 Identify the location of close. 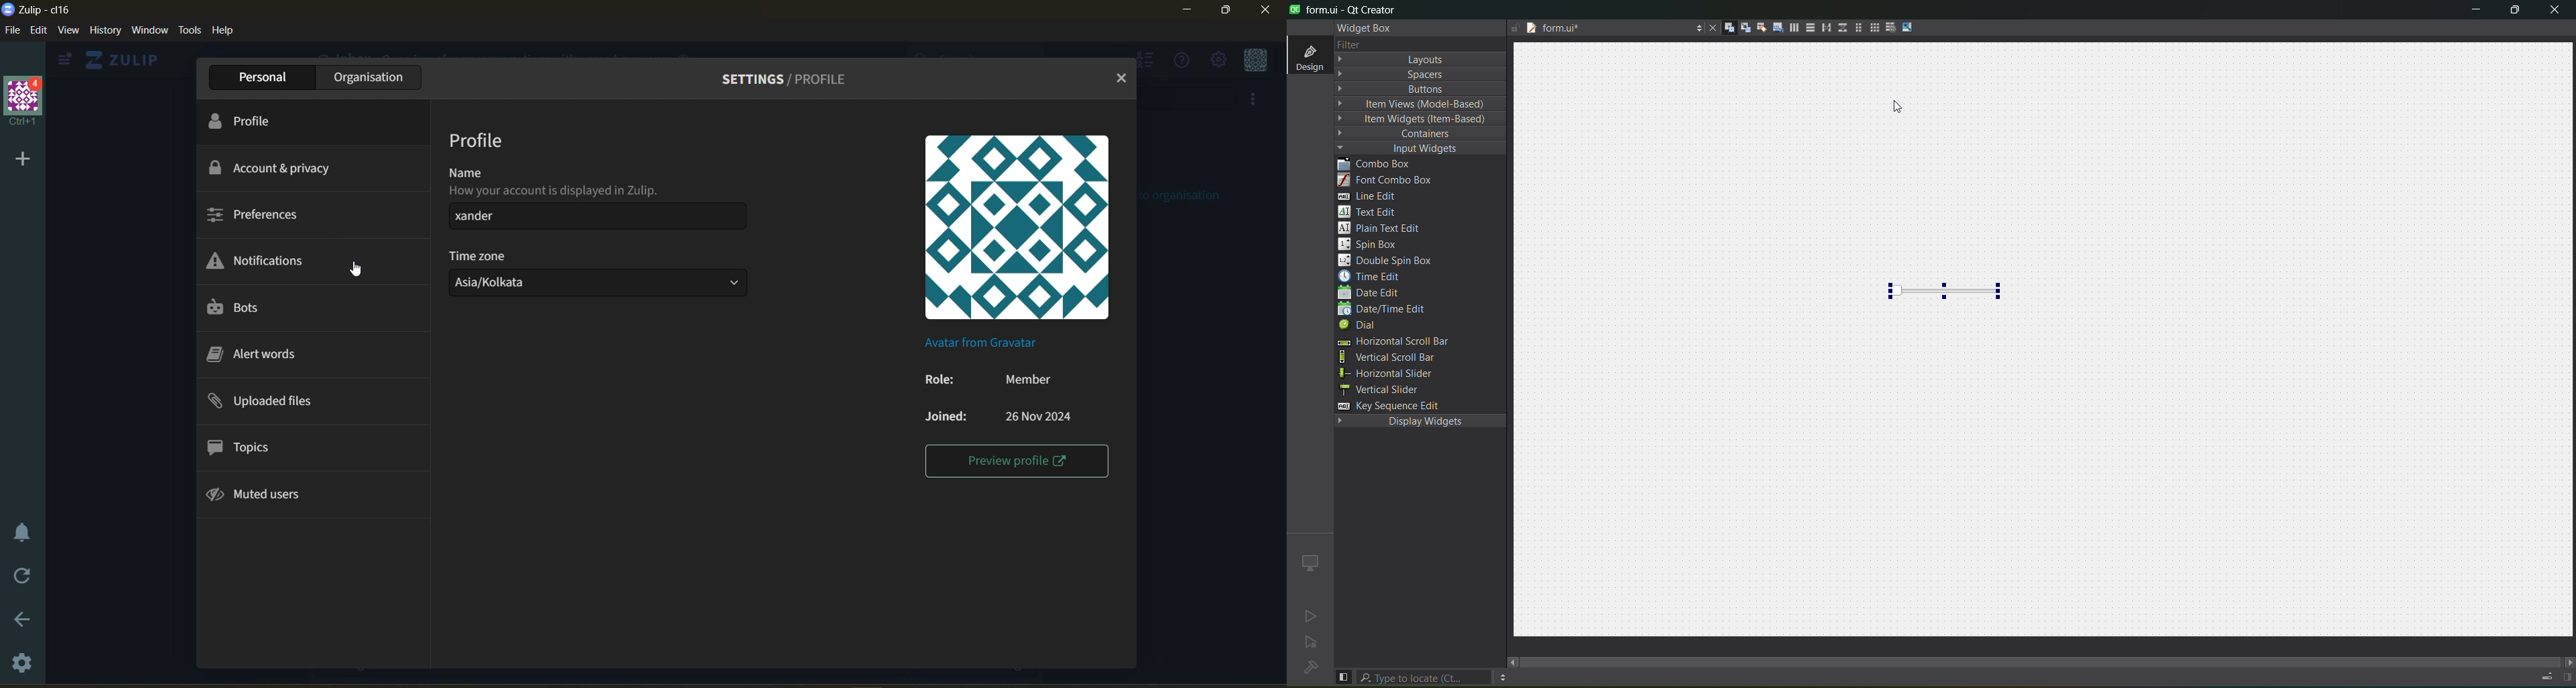
(2556, 11).